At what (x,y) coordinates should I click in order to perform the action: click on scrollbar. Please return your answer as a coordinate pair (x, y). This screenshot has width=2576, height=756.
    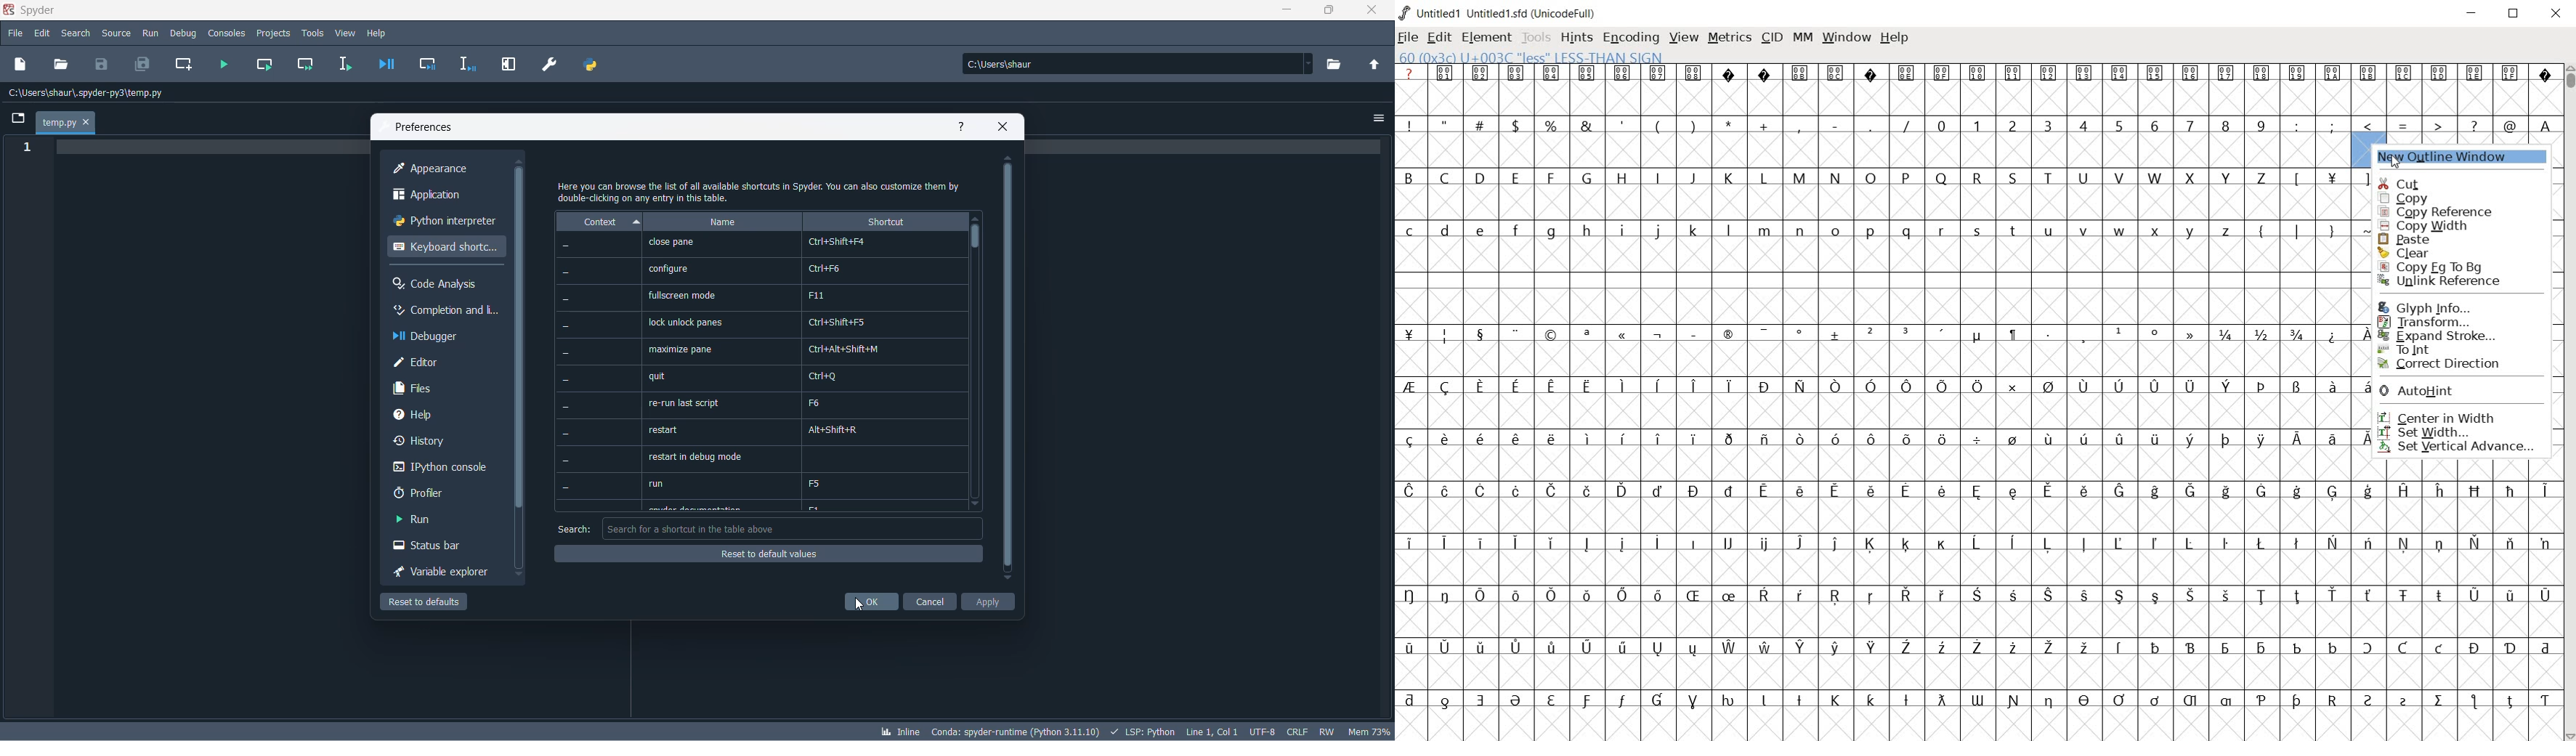
    Looking at the image, I should click on (518, 342).